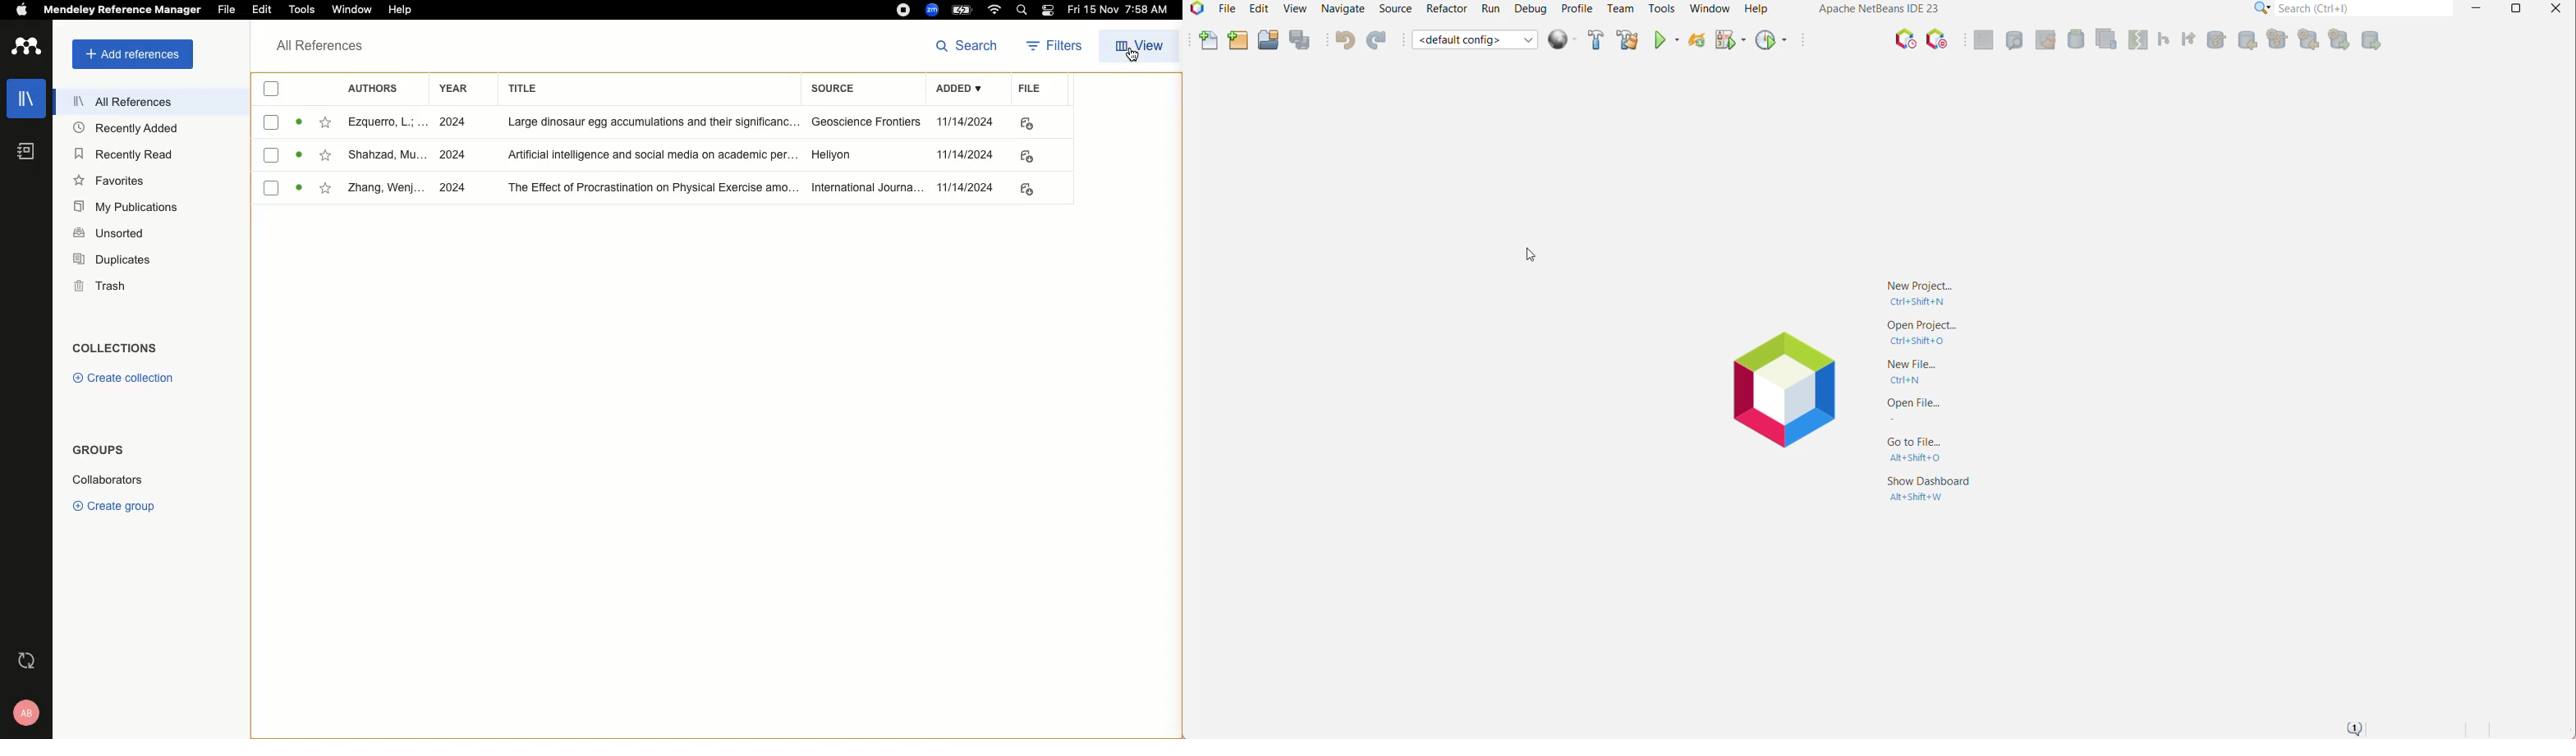 This screenshot has width=2576, height=756. What do you see at coordinates (383, 156) in the screenshot?
I see `Shahzad` at bounding box center [383, 156].